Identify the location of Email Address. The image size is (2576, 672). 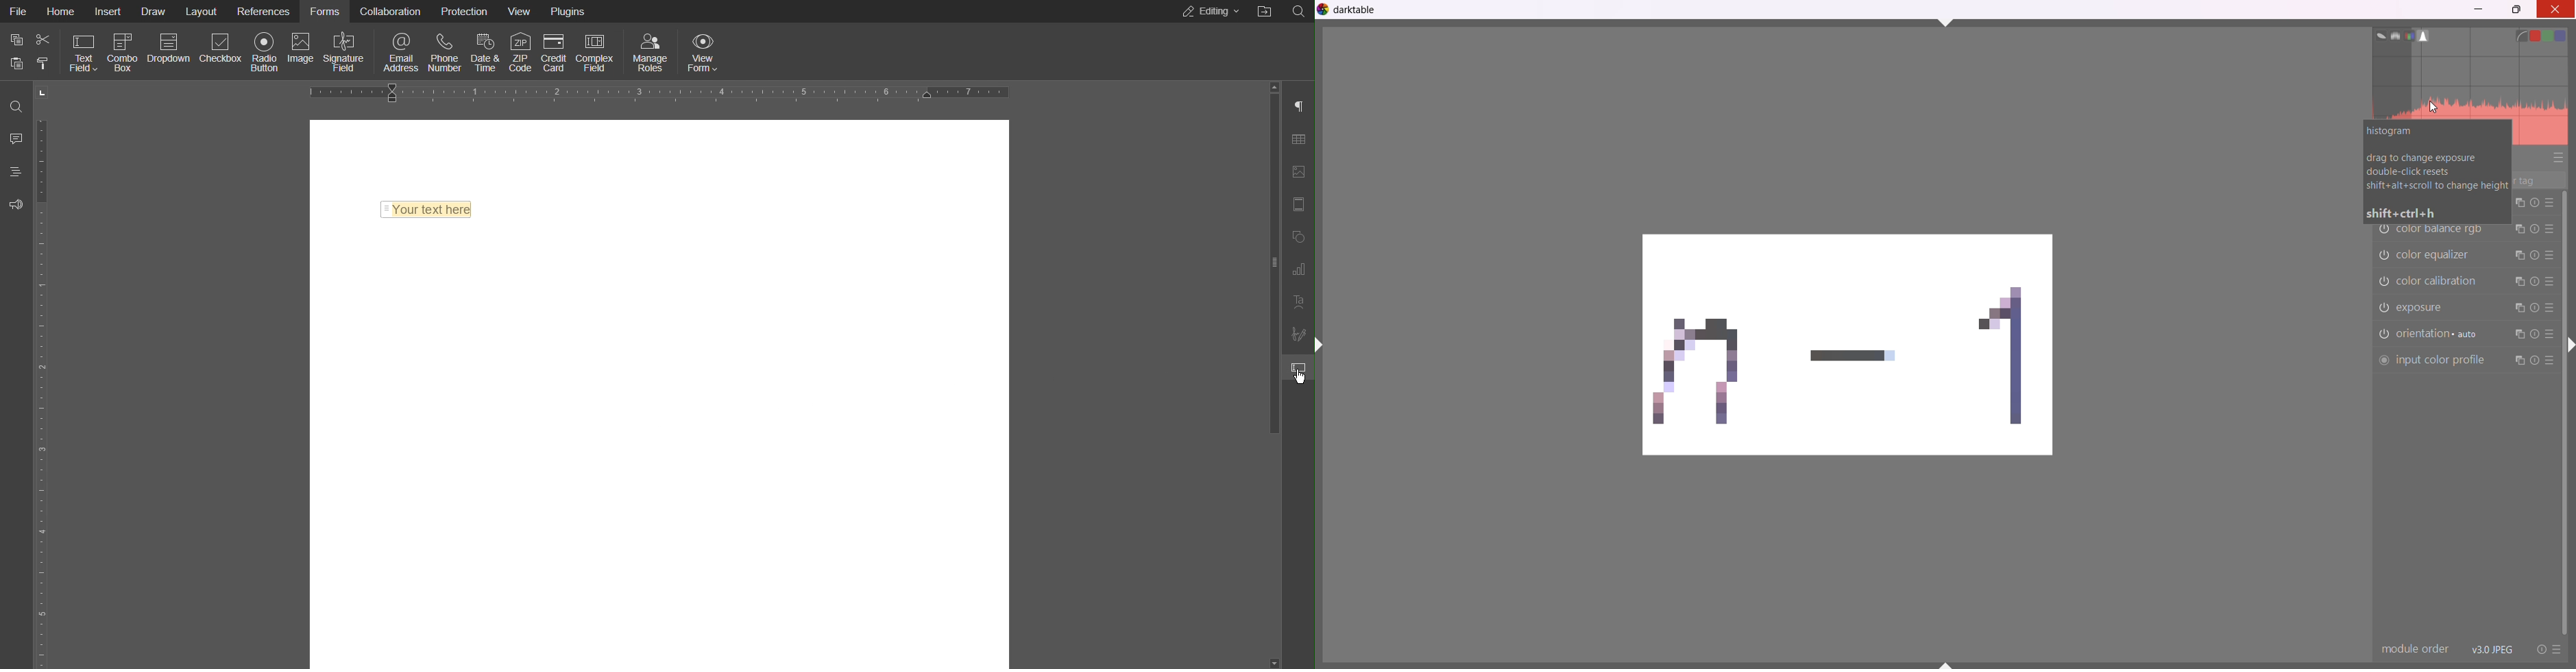
(397, 51).